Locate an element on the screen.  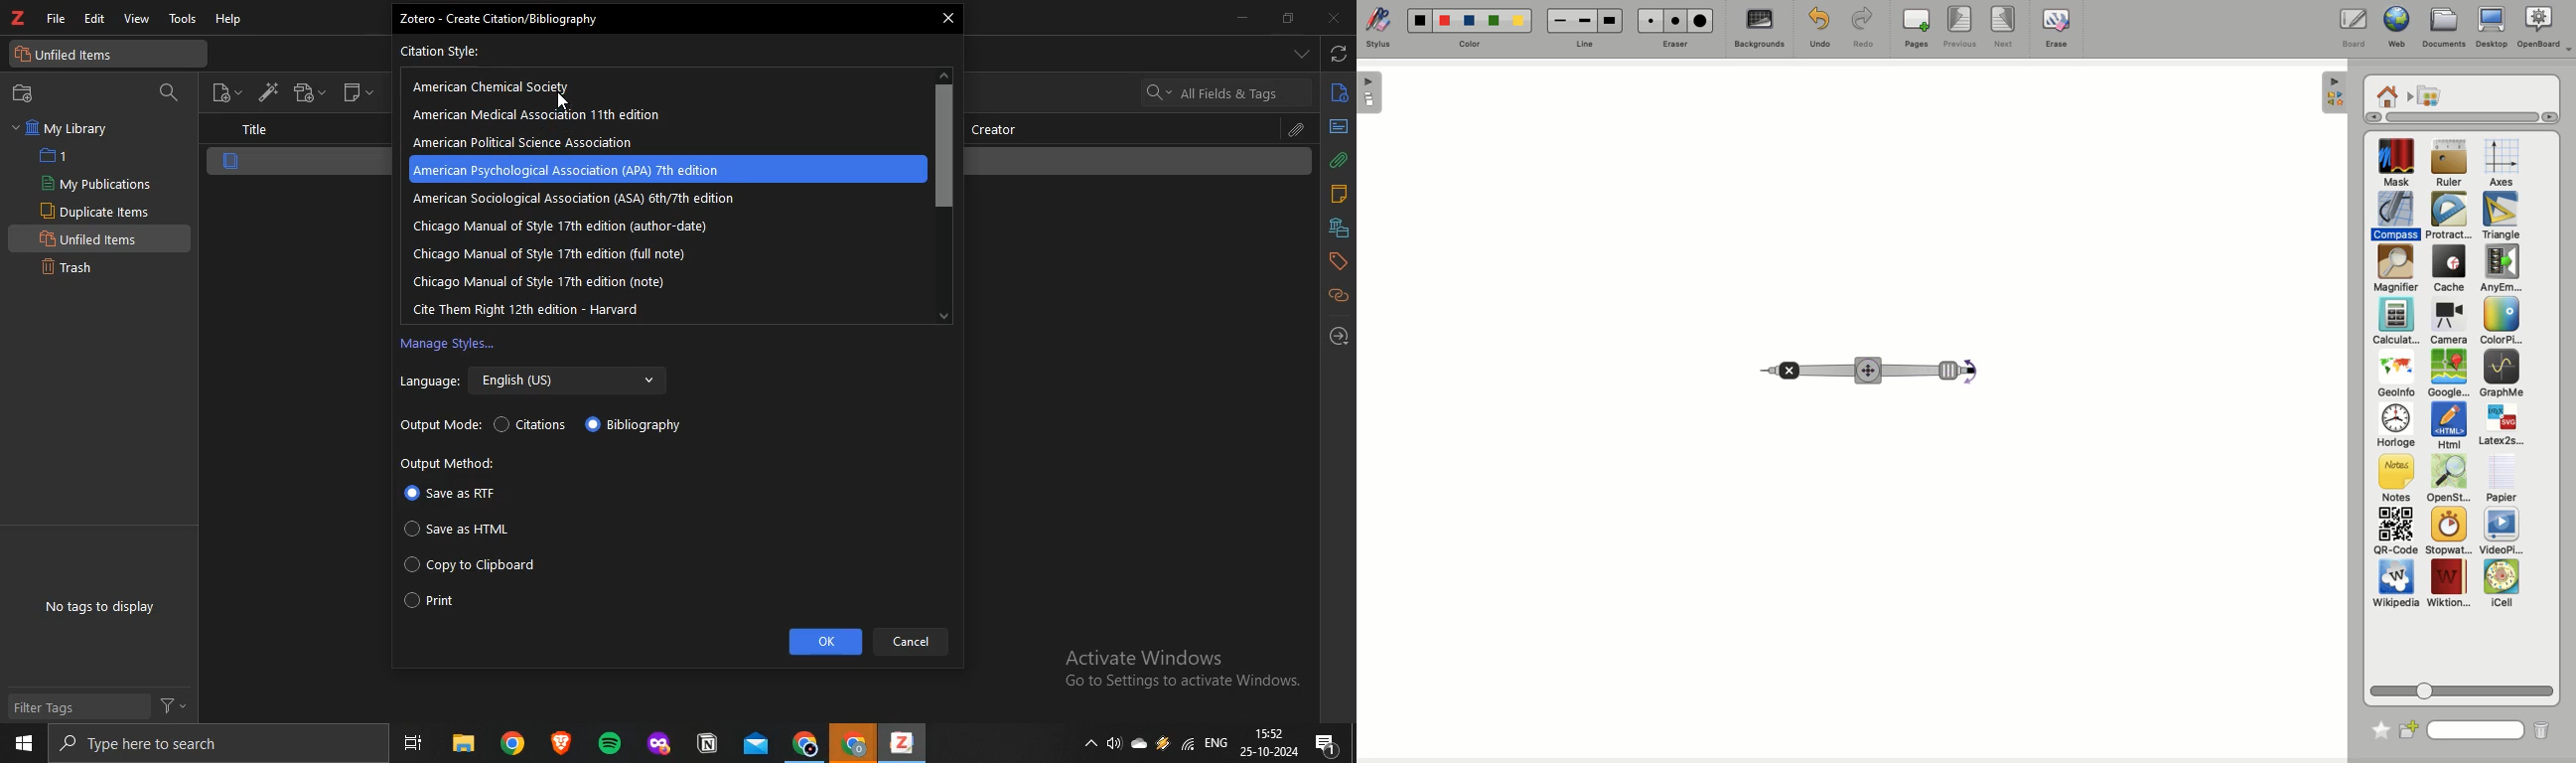
color is located at coordinates (1469, 43).